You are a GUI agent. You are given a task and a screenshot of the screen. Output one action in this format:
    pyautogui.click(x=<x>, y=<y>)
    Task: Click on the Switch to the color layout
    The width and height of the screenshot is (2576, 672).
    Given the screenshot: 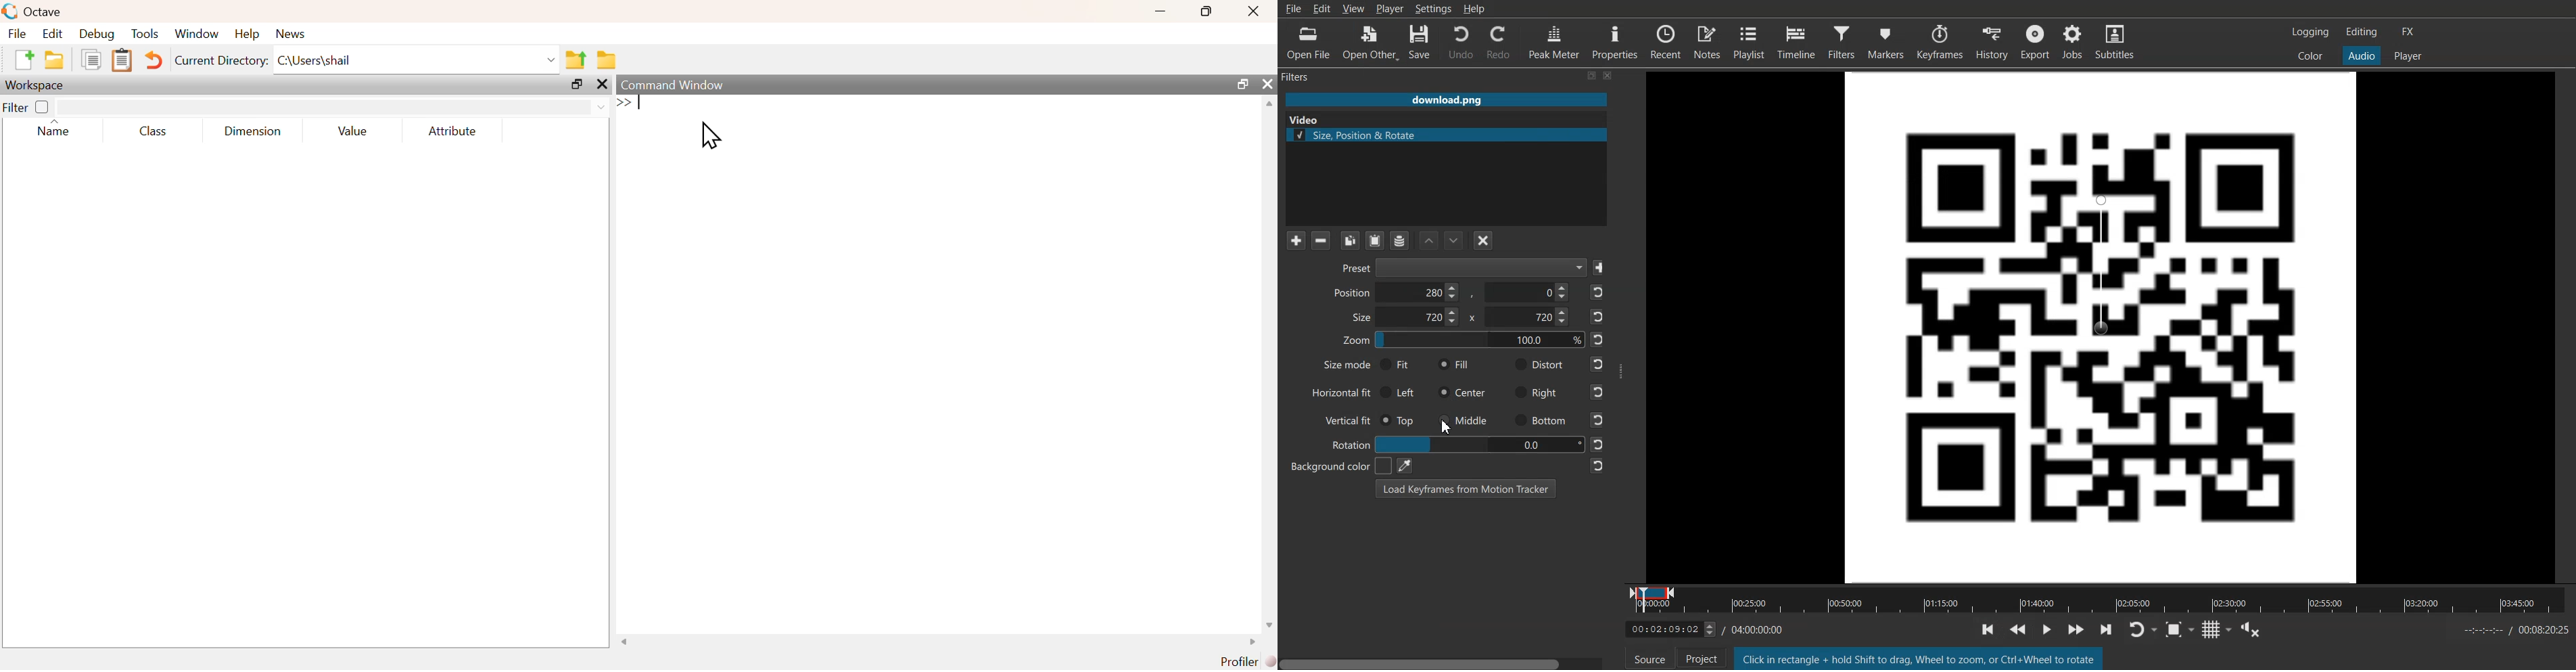 What is the action you would take?
    pyautogui.click(x=2311, y=56)
    